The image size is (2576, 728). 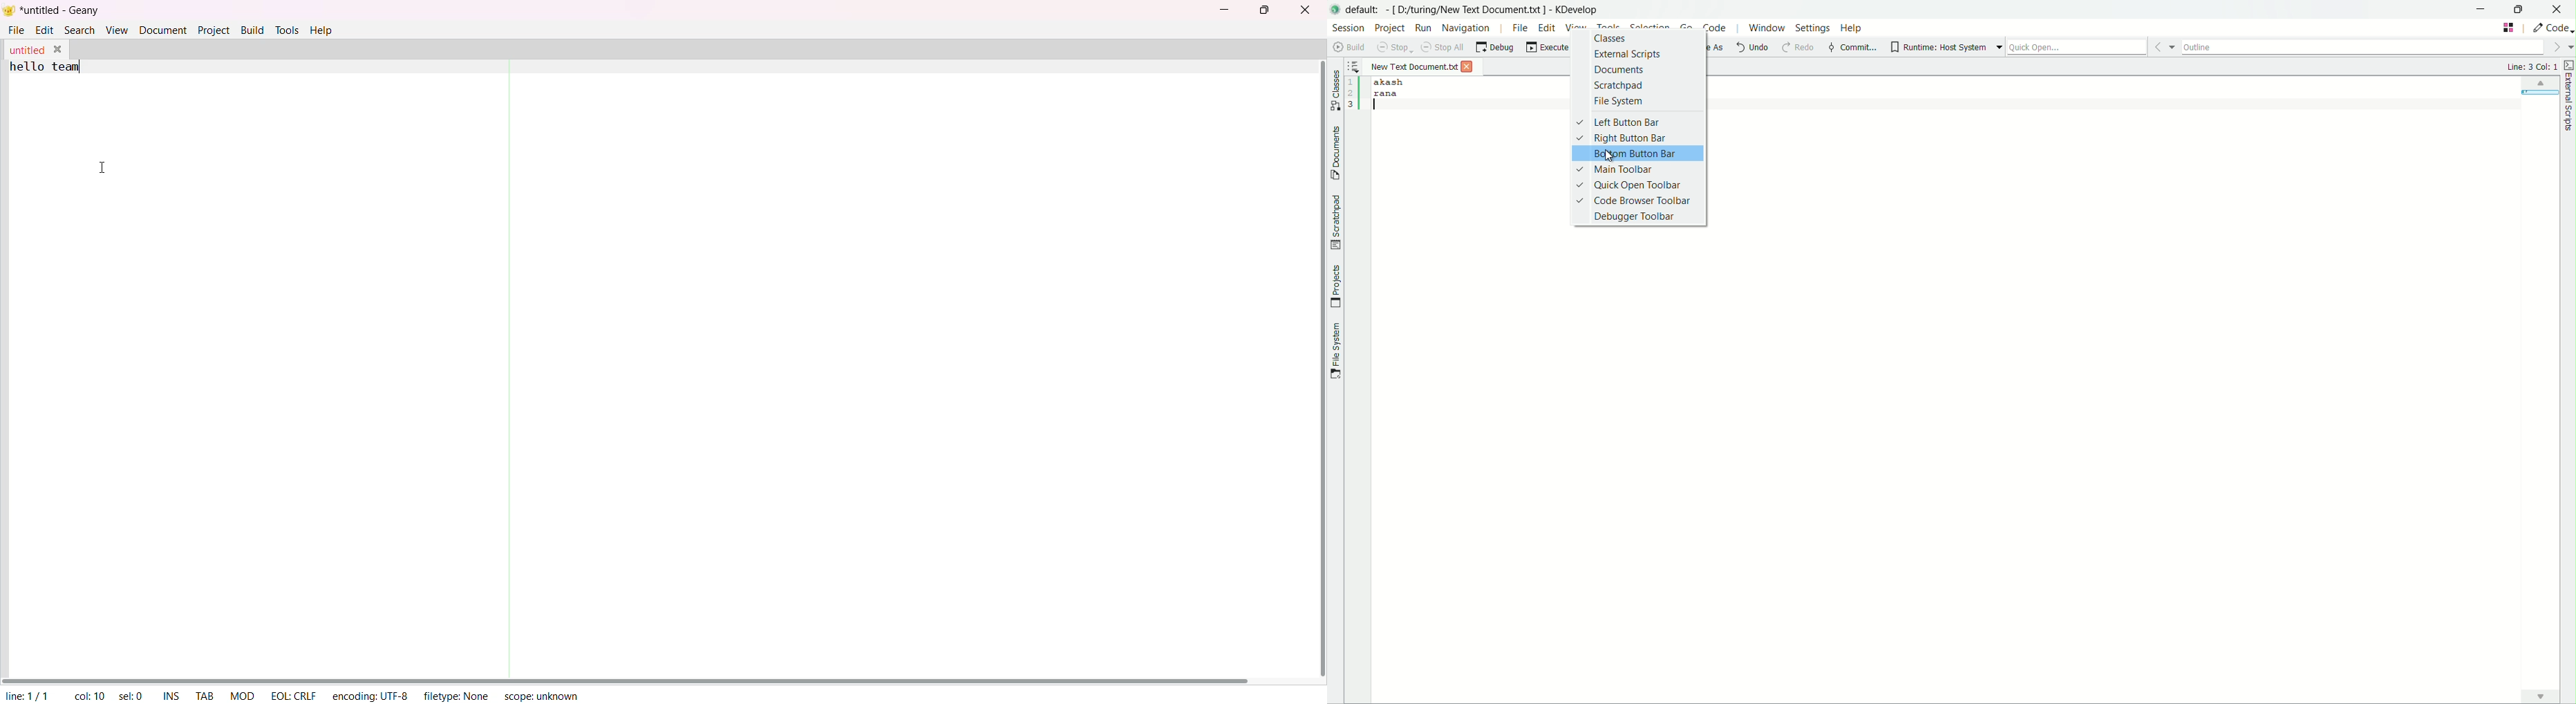 I want to click on run menu, so click(x=1423, y=28).